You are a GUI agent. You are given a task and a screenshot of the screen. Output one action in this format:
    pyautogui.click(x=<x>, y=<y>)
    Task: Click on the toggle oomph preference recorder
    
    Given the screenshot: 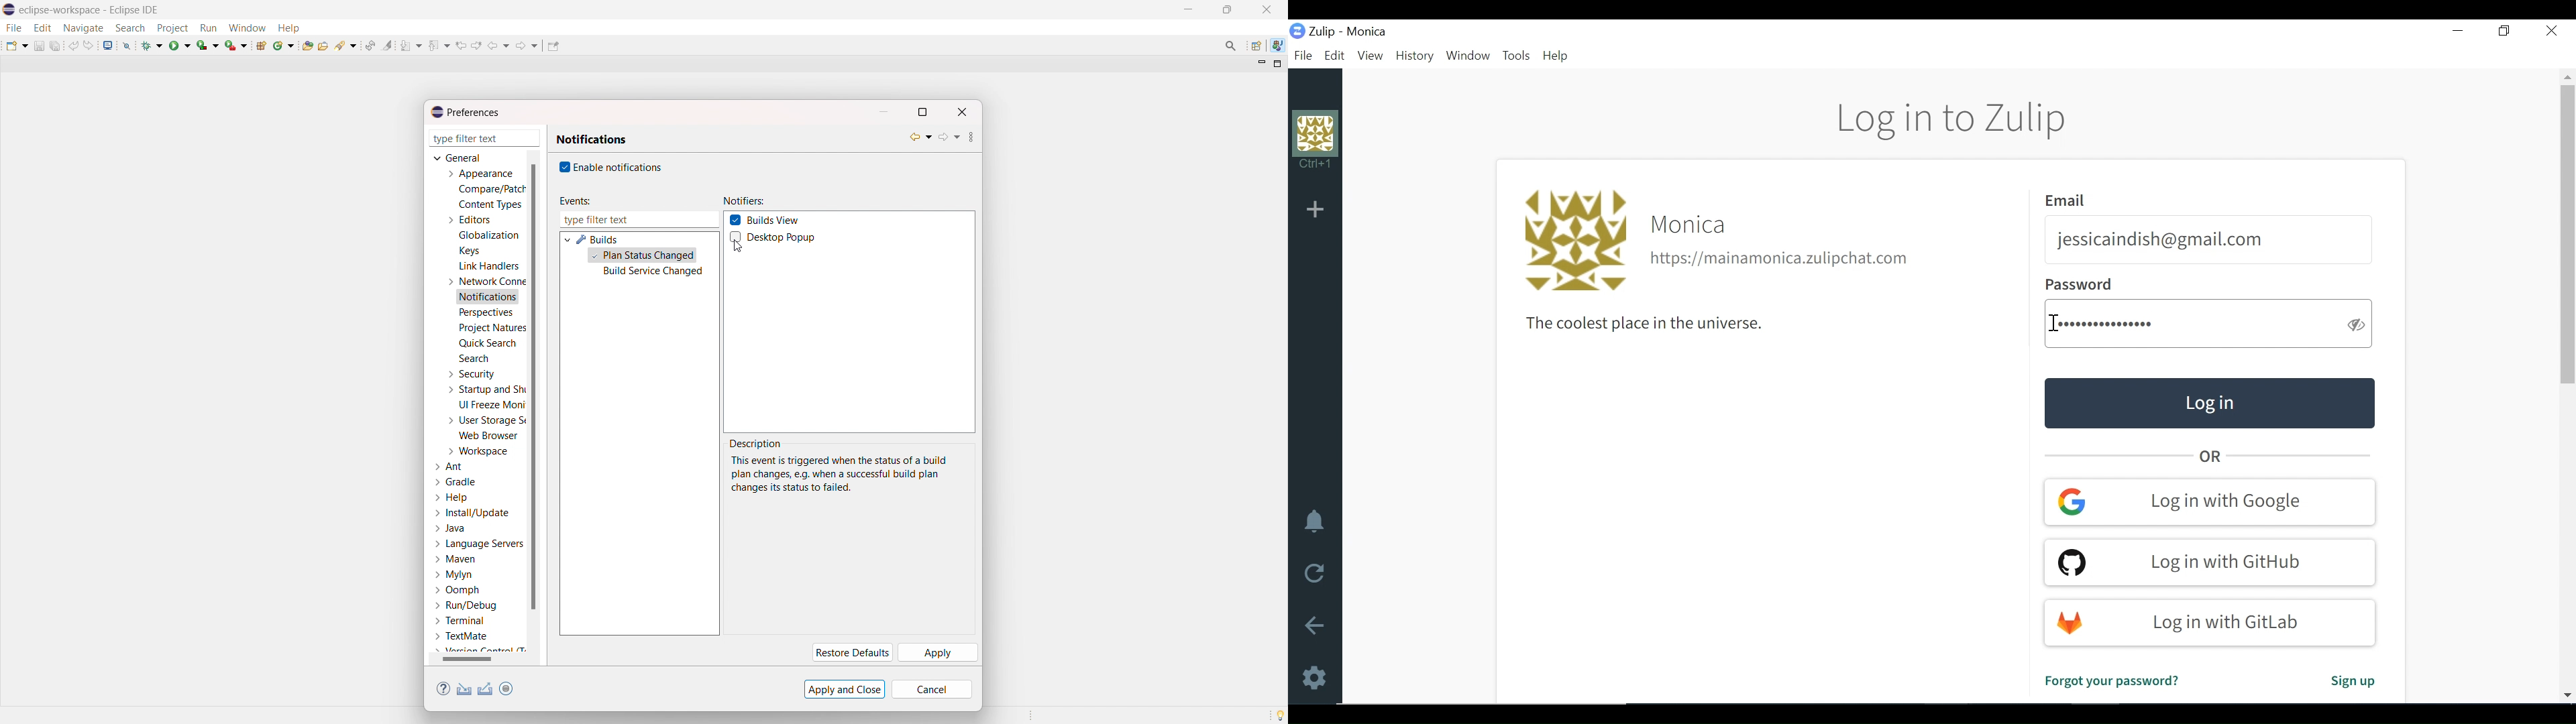 What is the action you would take?
    pyautogui.click(x=506, y=688)
    